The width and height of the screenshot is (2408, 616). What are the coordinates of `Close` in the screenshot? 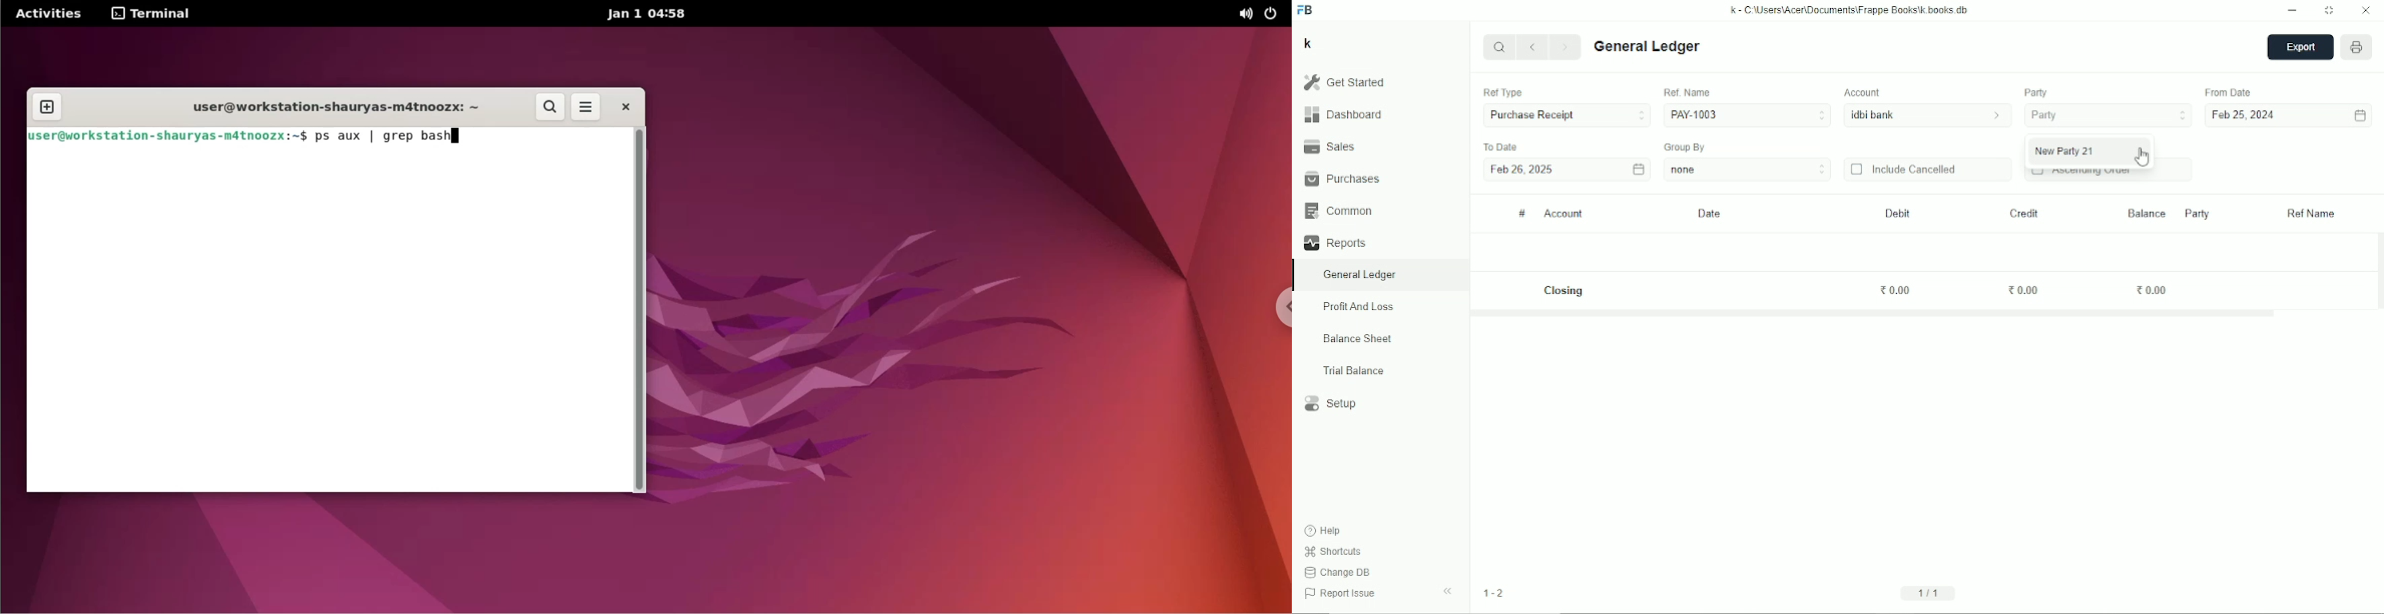 It's located at (2366, 11).